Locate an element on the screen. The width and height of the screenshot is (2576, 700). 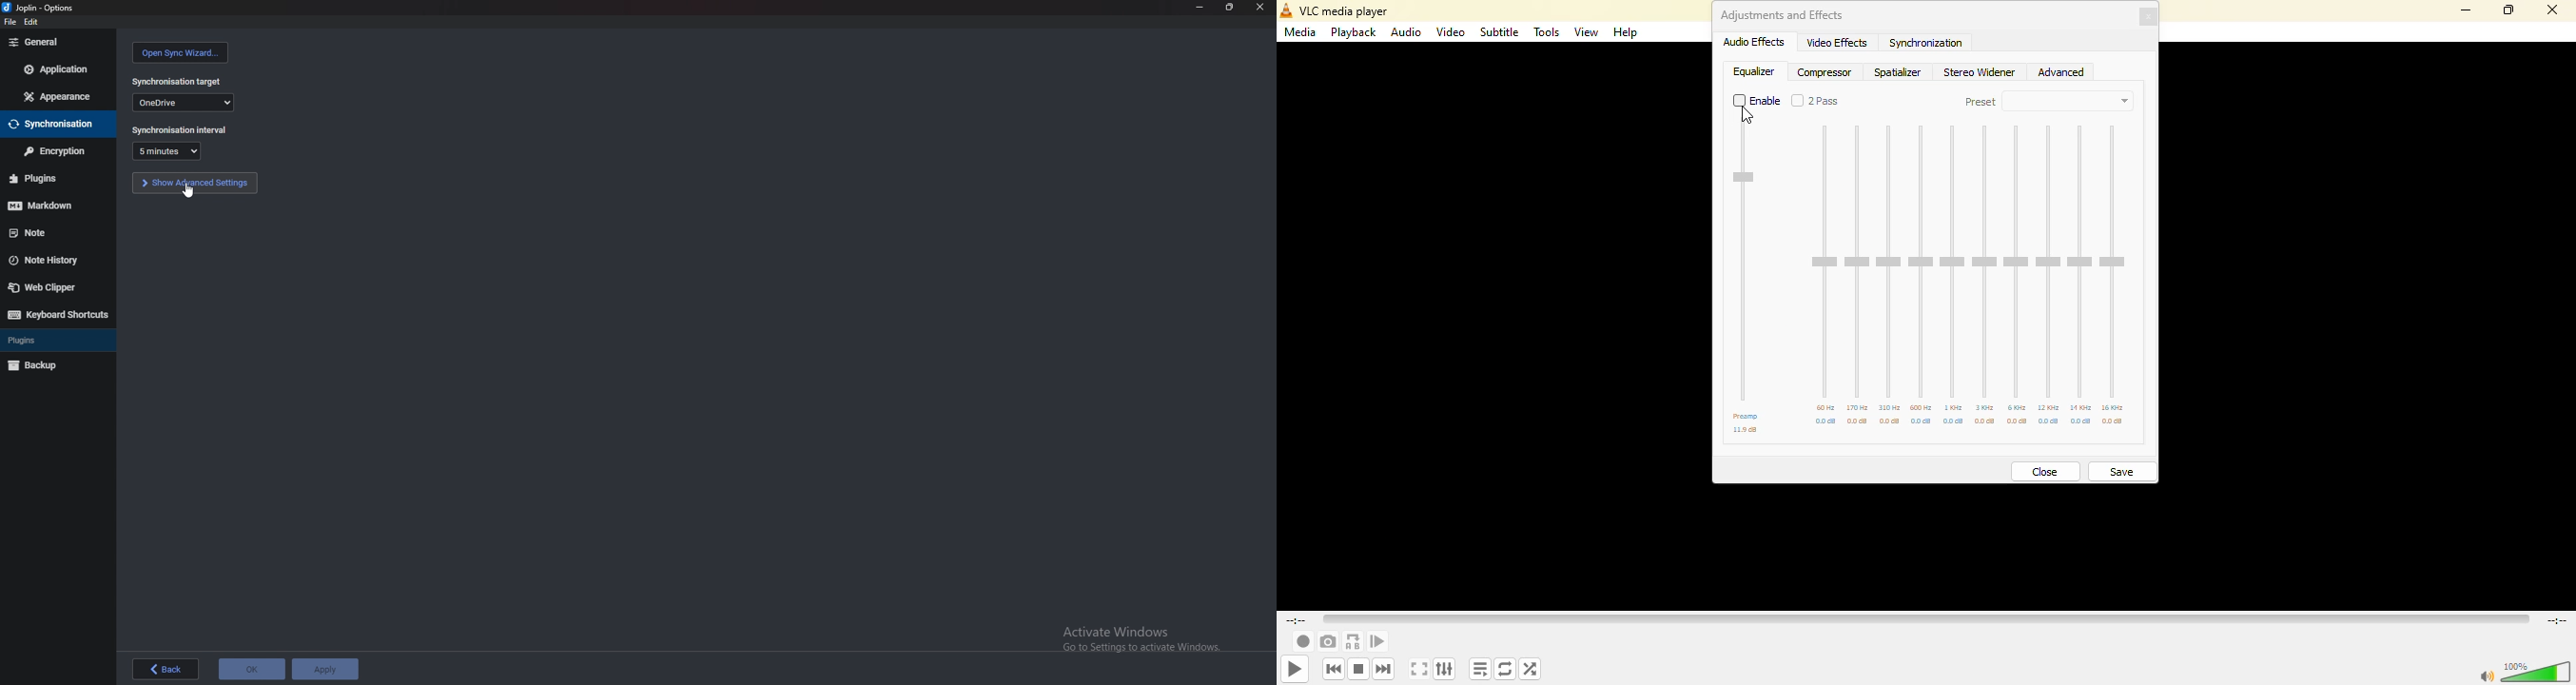
apply is located at coordinates (322, 669).